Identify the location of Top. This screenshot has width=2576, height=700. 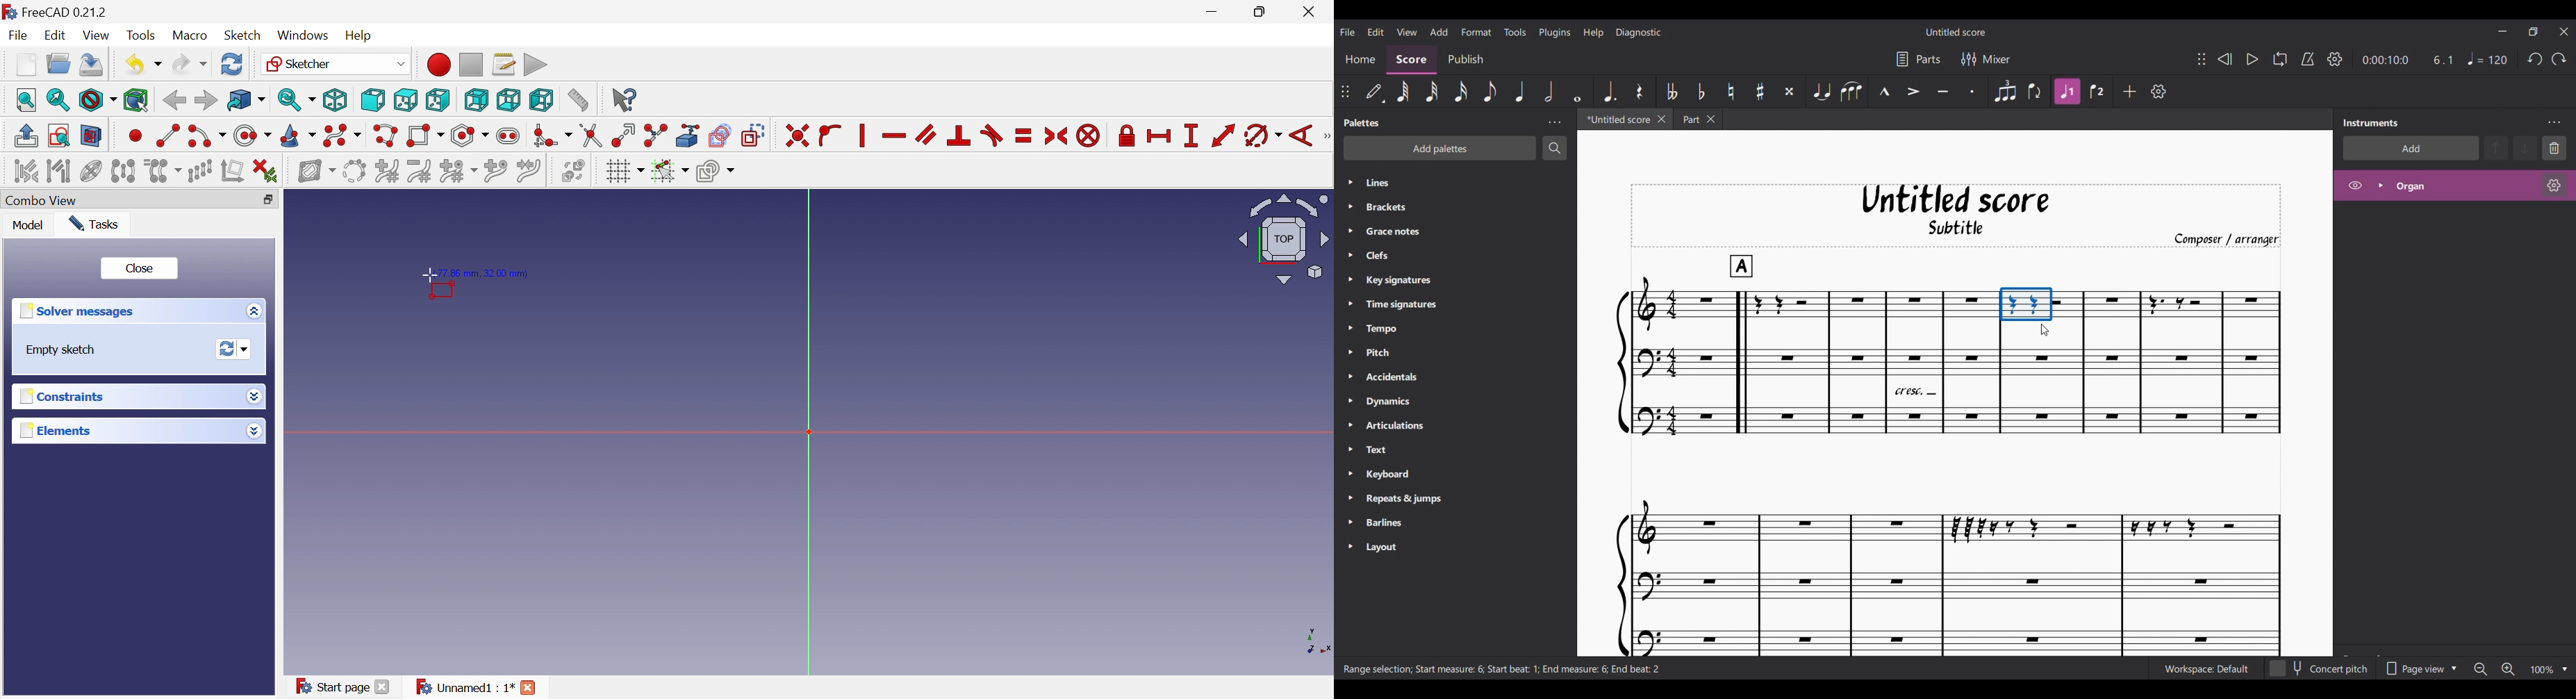
(406, 99).